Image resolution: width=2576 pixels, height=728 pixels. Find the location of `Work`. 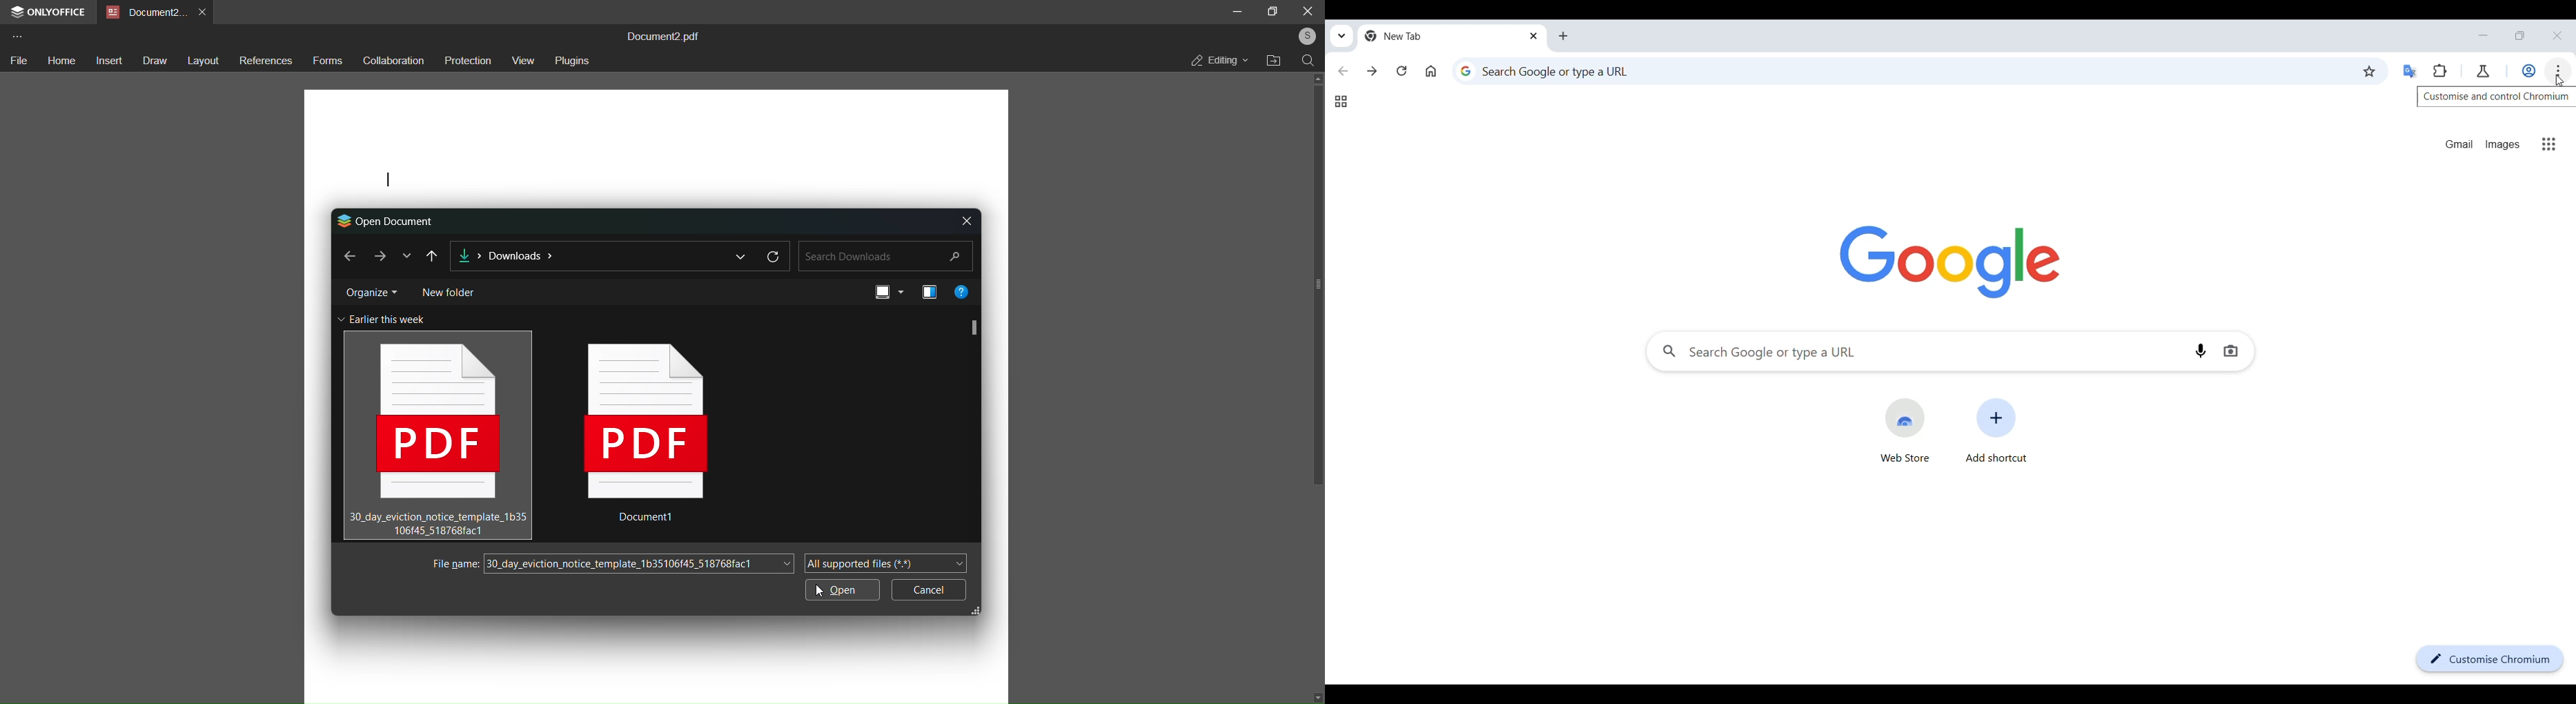

Work is located at coordinates (2529, 70).